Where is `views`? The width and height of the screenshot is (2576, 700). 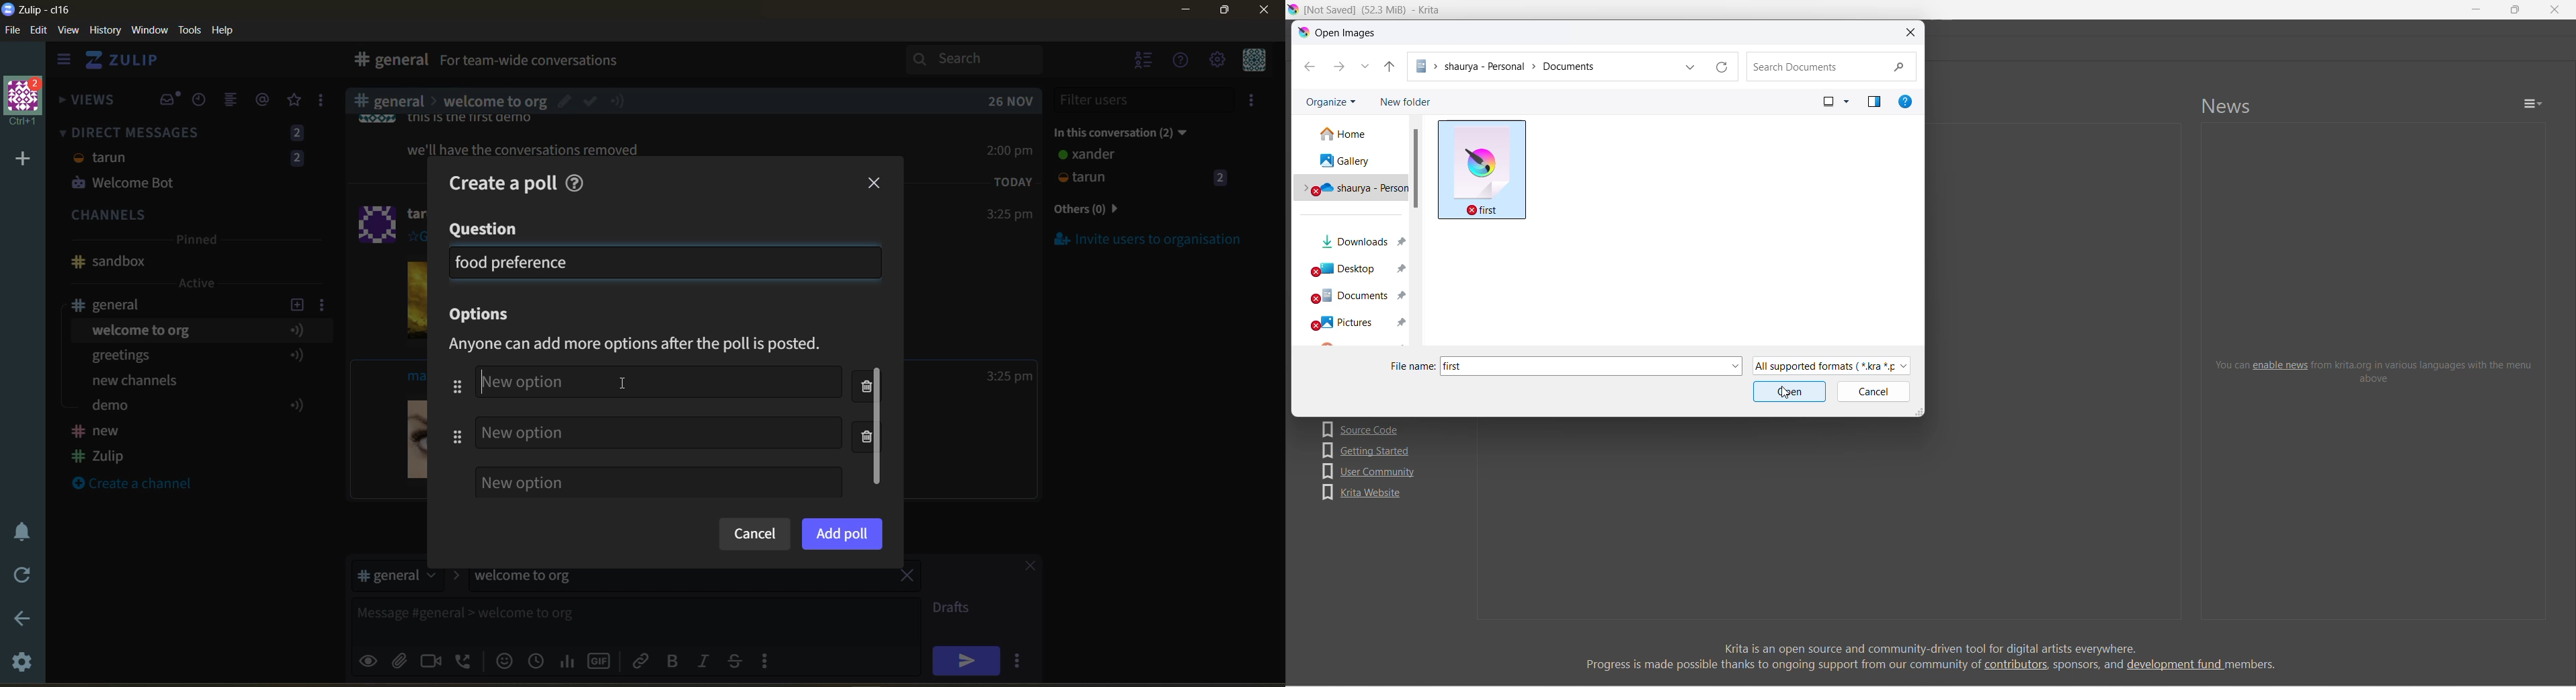 views is located at coordinates (88, 104).